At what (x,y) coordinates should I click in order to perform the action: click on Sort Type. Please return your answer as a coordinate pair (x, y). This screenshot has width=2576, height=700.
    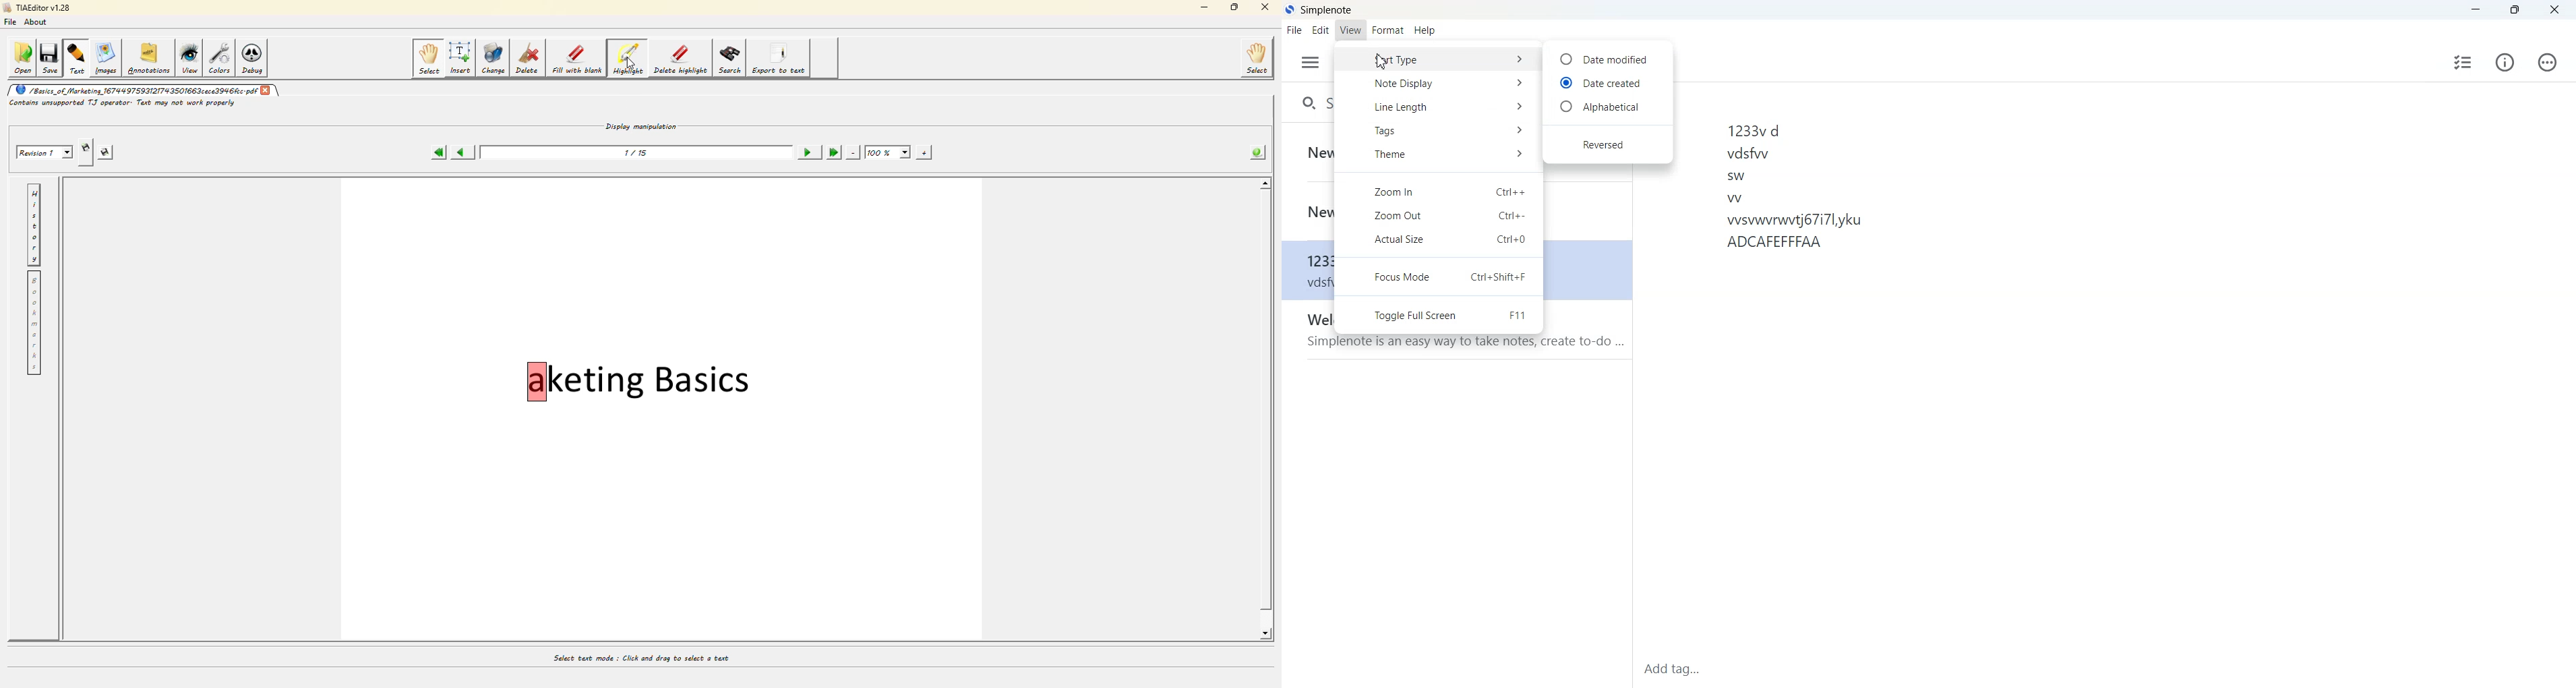
    Looking at the image, I should click on (1439, 61).